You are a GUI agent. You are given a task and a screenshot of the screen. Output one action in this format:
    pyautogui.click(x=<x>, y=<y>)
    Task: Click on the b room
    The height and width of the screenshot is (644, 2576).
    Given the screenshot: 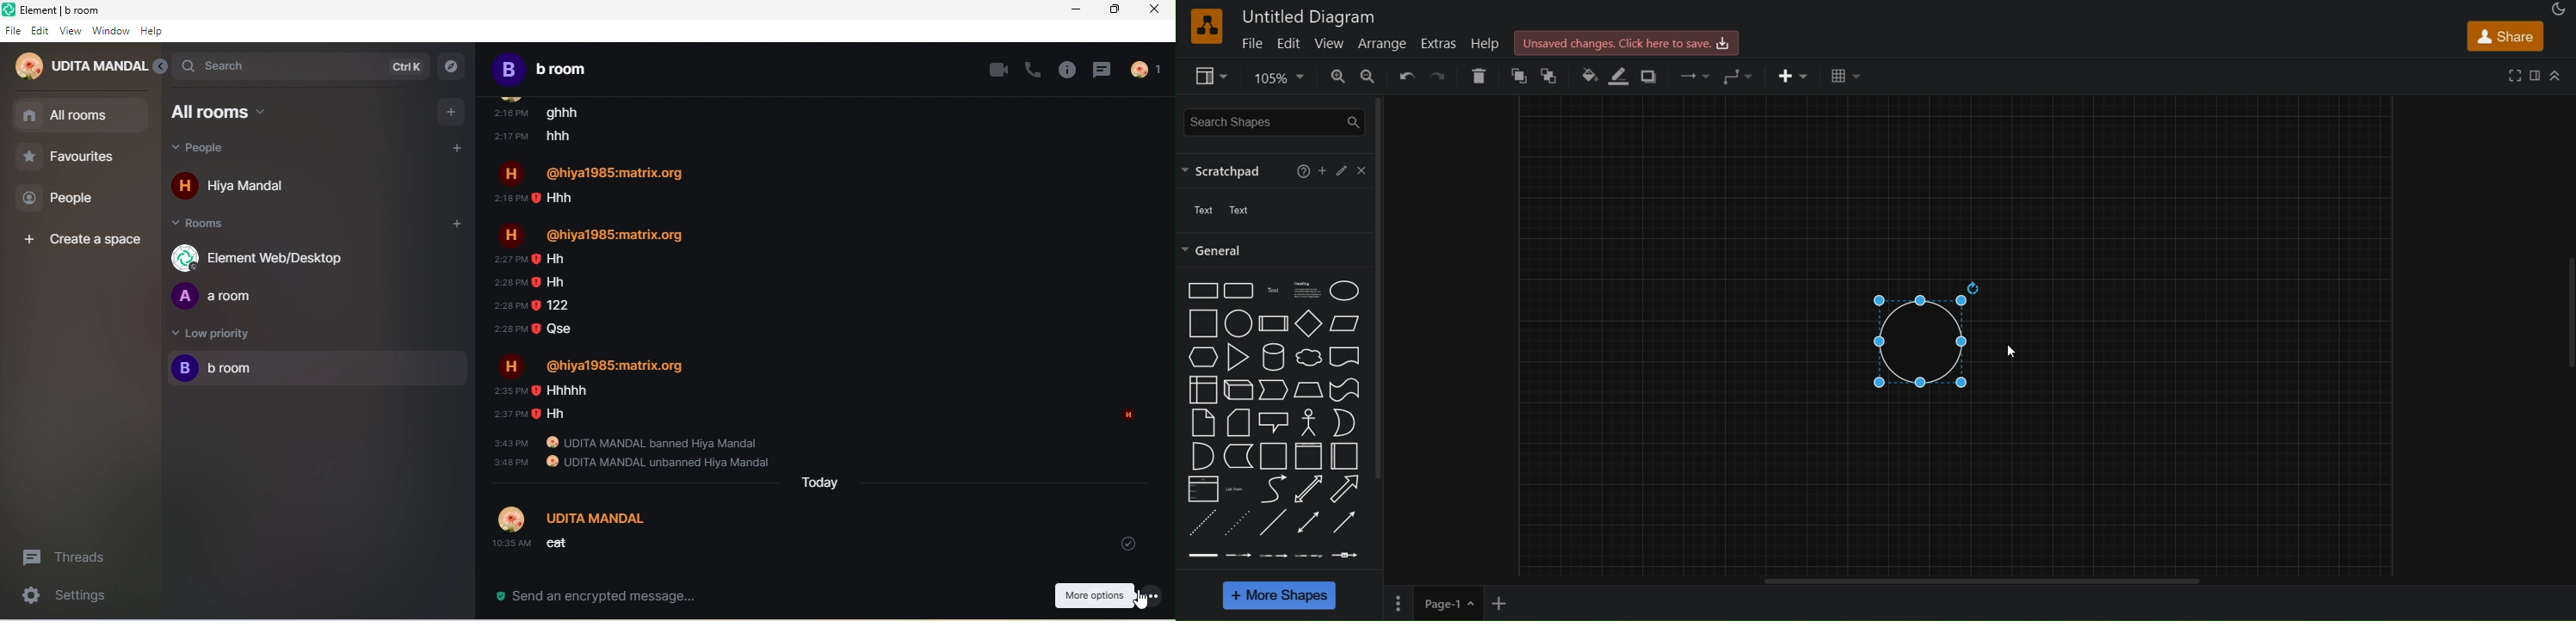 What is the action you would take?
    pyautogui.click(x=565, y=68)
    